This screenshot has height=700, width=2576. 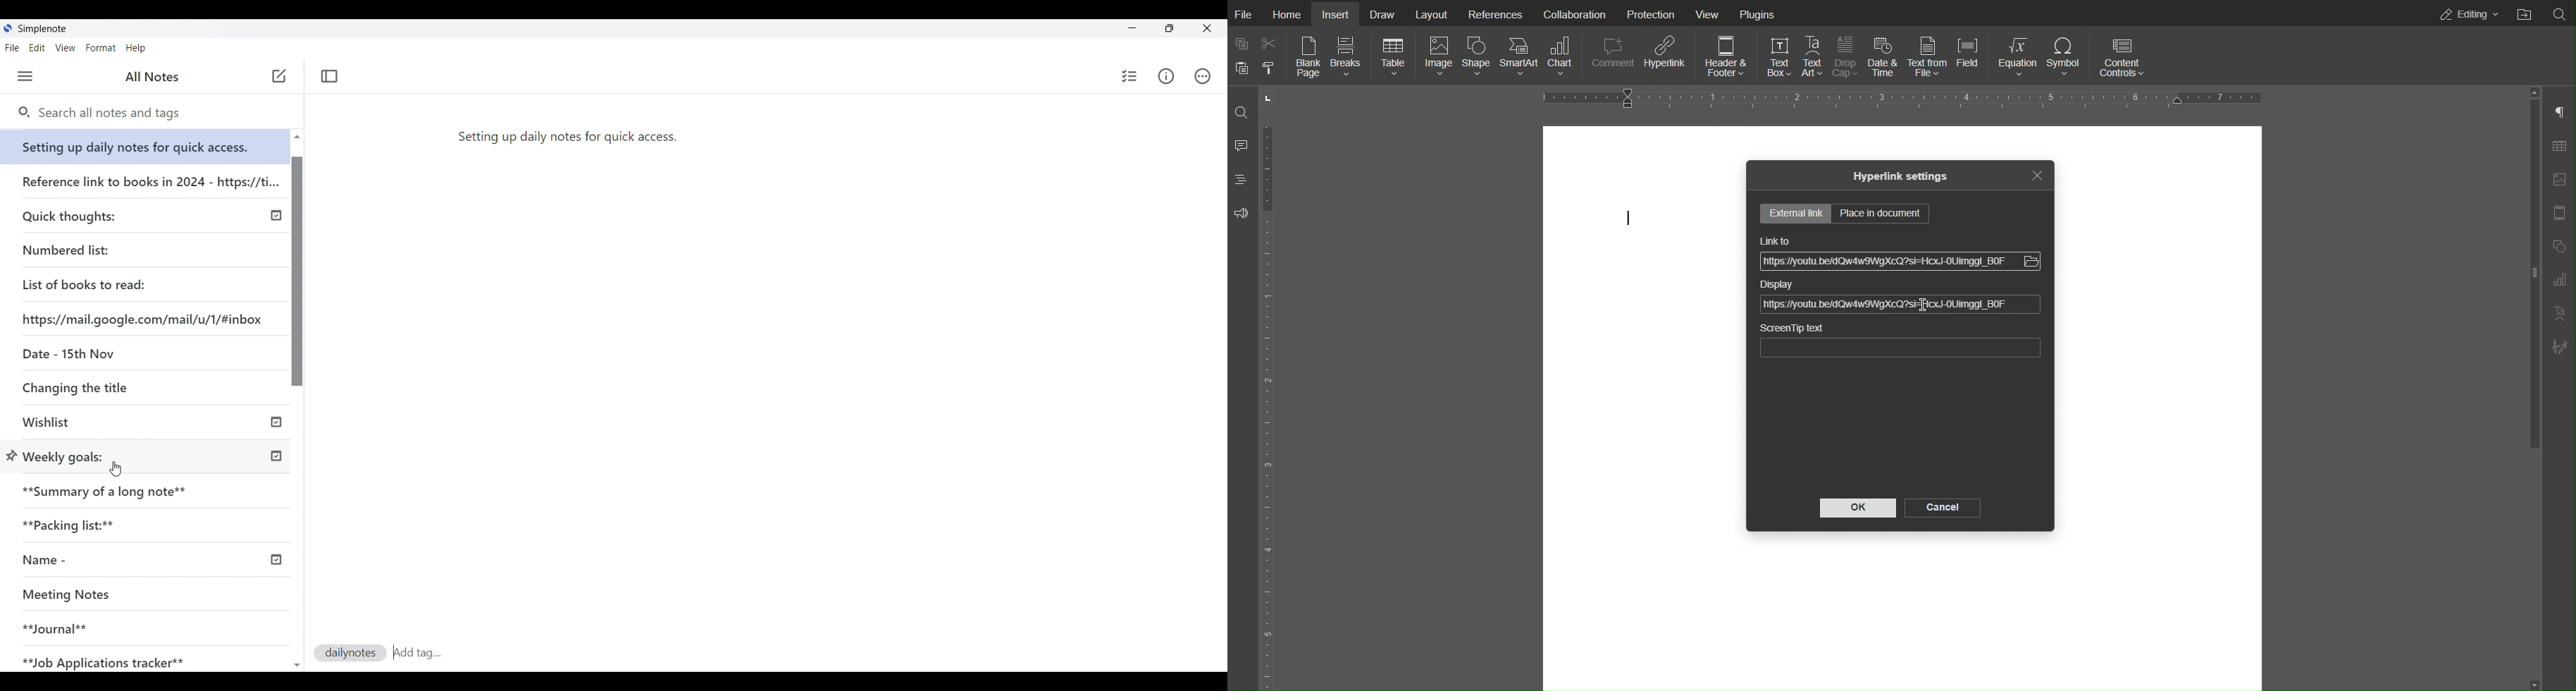 What do you see at coordinates (277, 216) in the screenshot?
I see `published` at bounding box center [277, 216].